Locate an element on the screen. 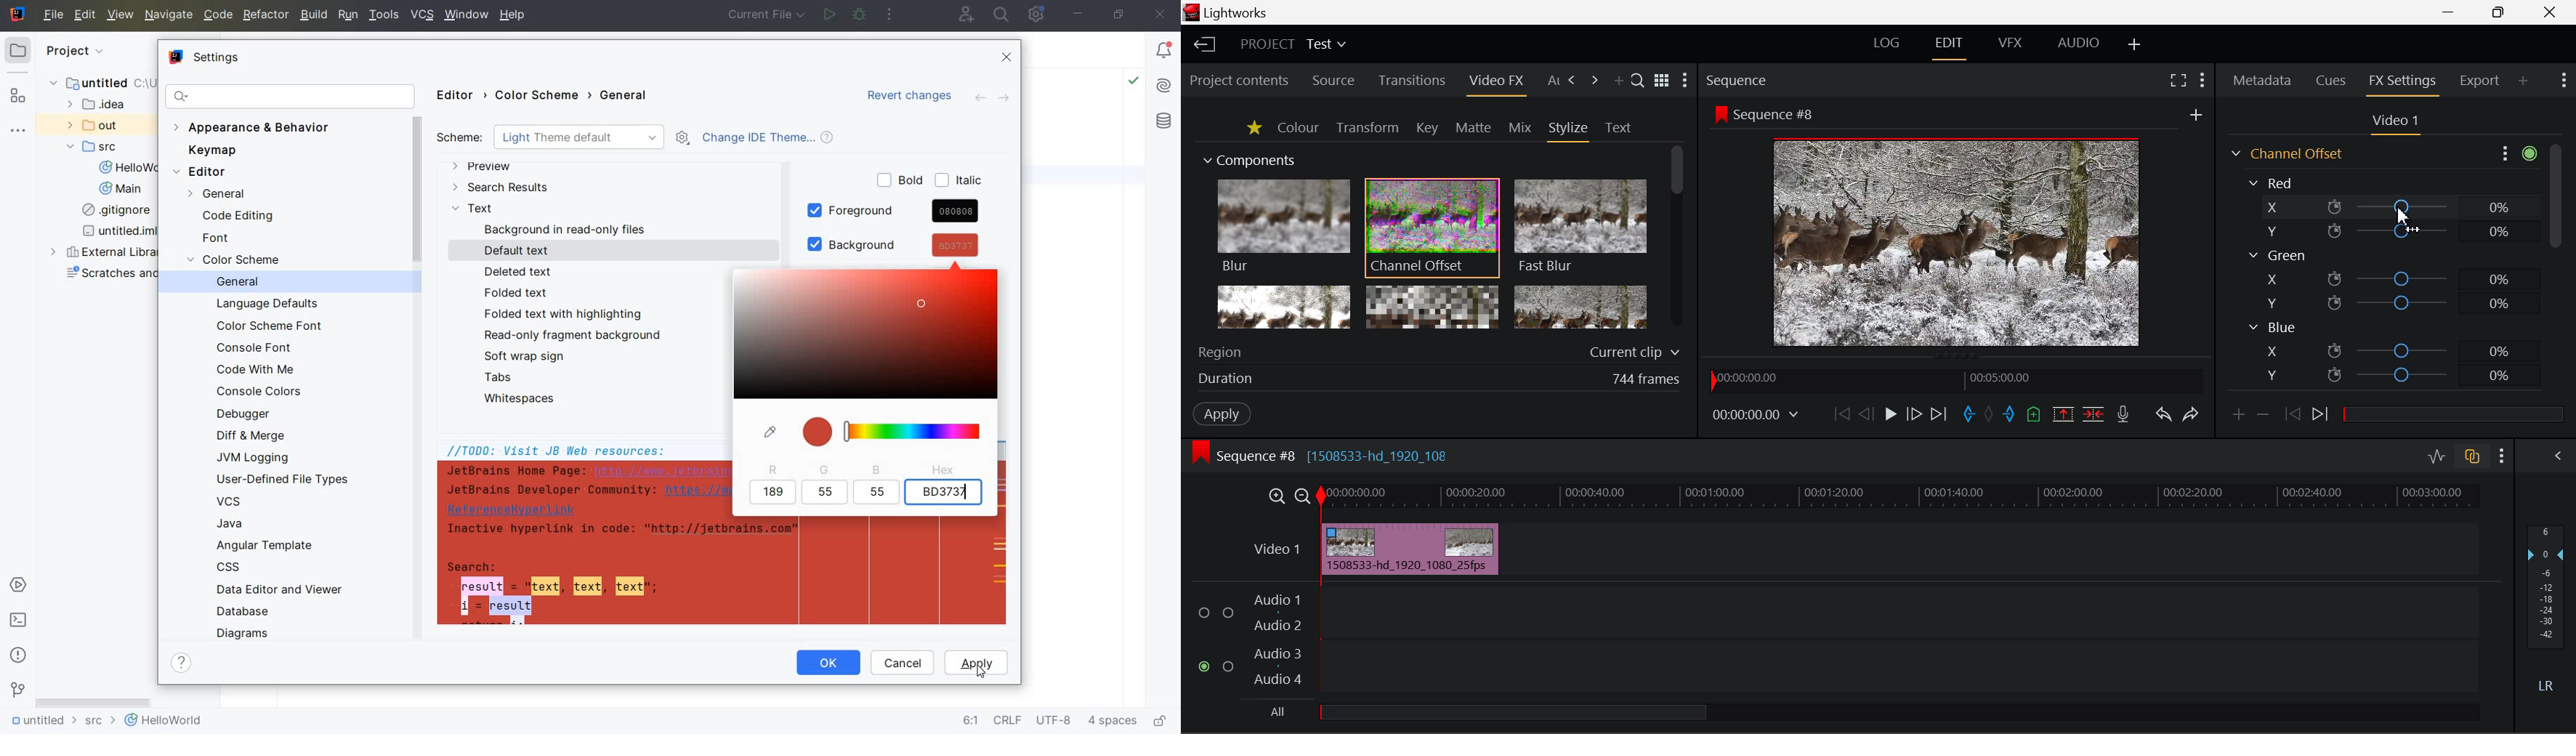  Red is located at coordinates (2274, 182).